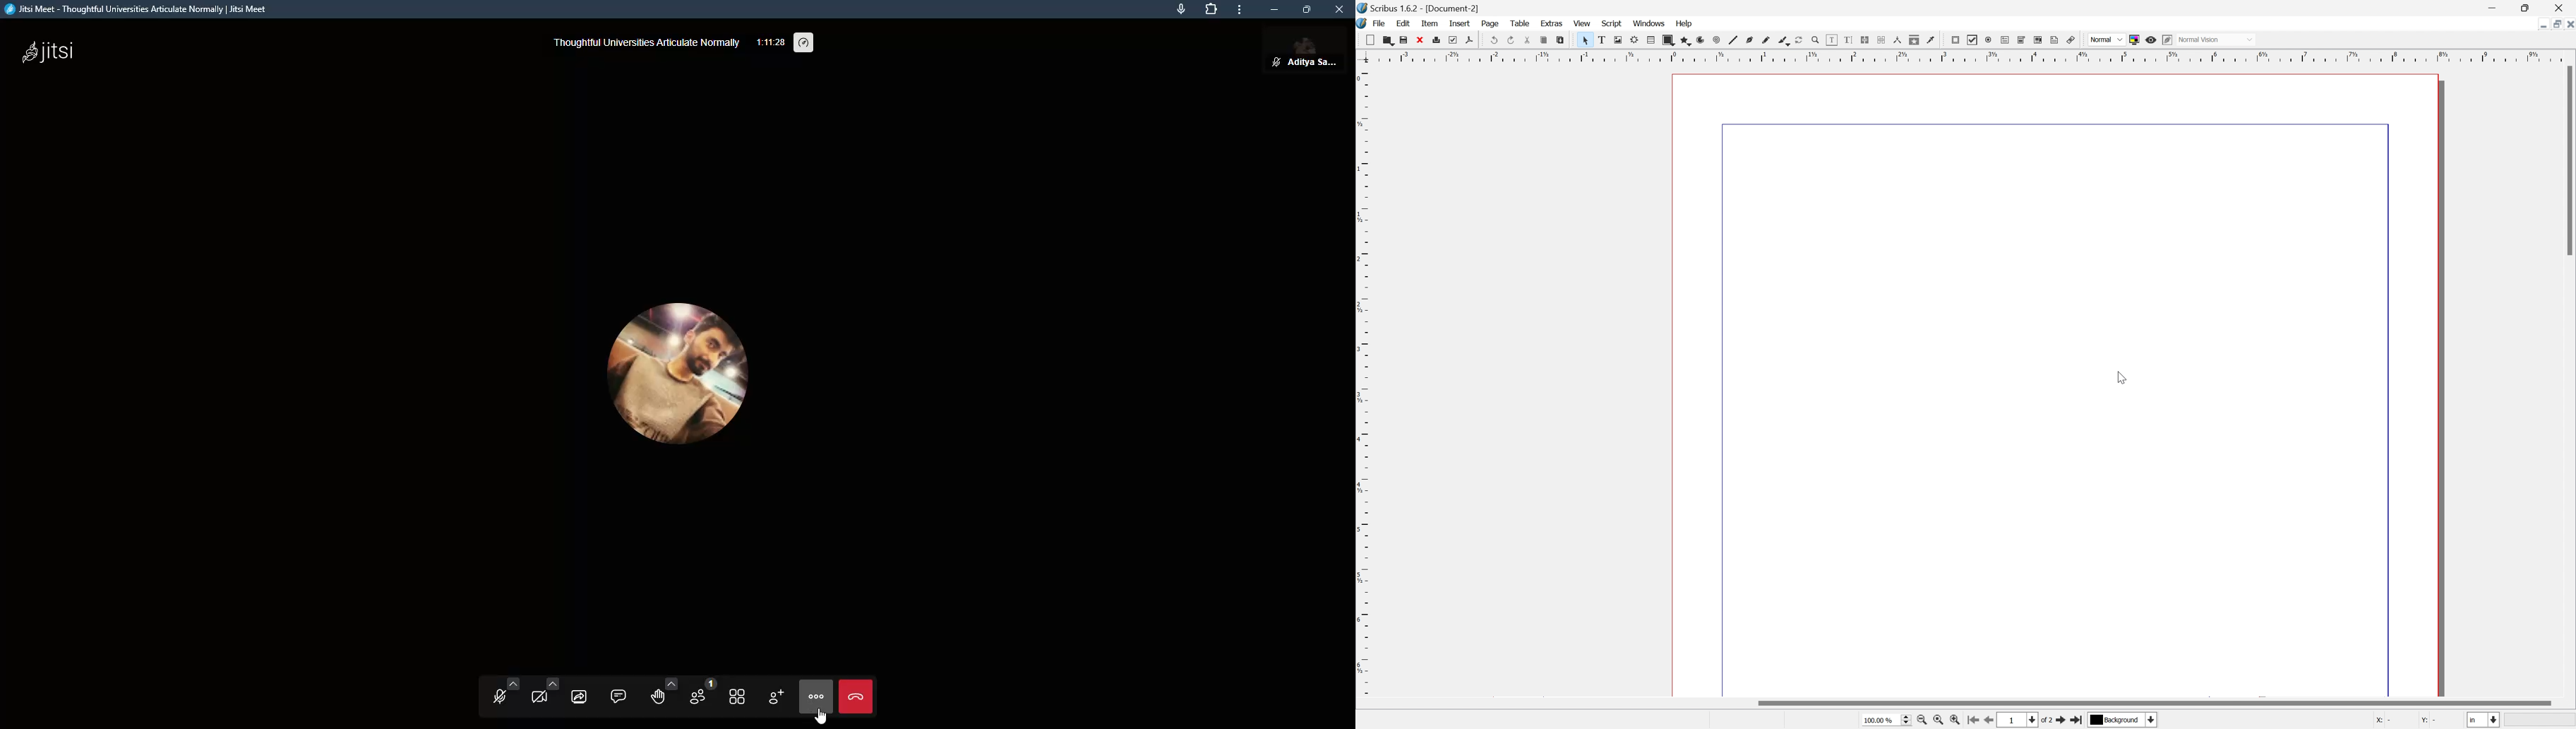  What do you see at coordinates (2134, 39) in the screenshot?
I see `Toggle color management system` at bounding box center [2134, 39].